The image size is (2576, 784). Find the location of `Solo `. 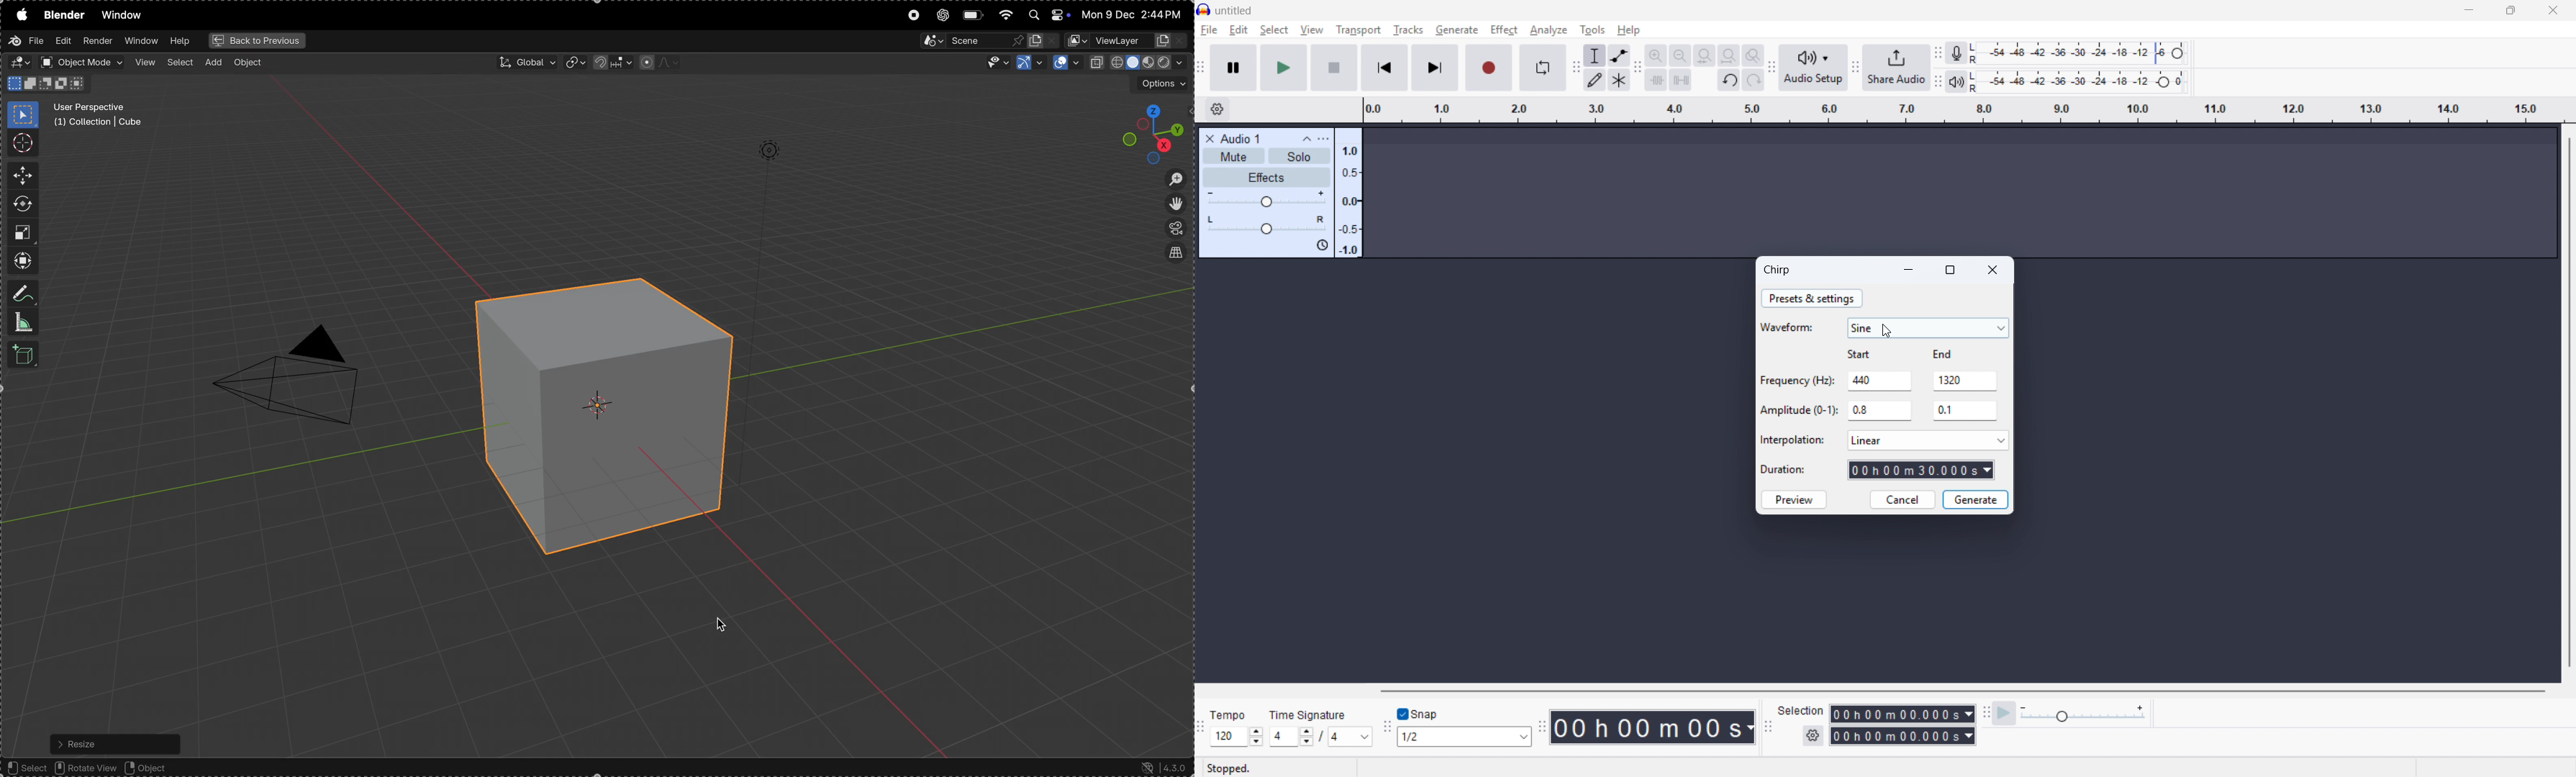

Solo  is located at coordinates (1300, 156).